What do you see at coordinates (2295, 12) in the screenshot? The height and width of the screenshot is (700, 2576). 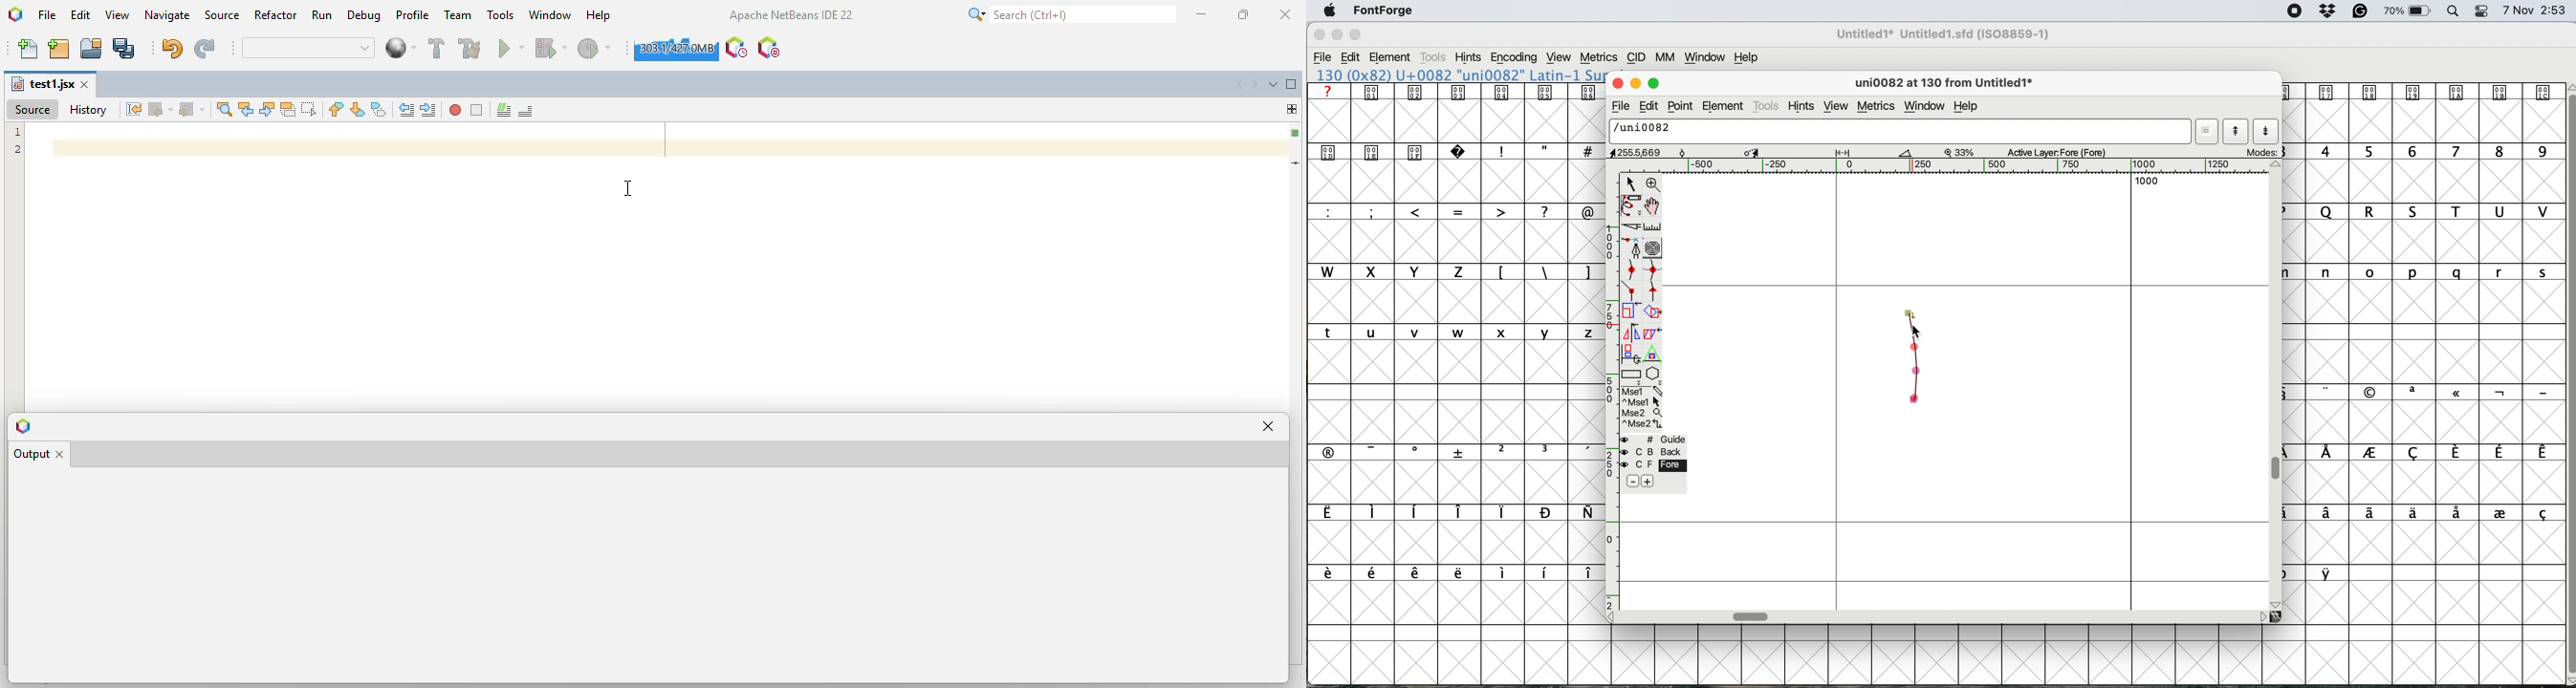 I see `screen recorder` at bounding box center [2295, 12].